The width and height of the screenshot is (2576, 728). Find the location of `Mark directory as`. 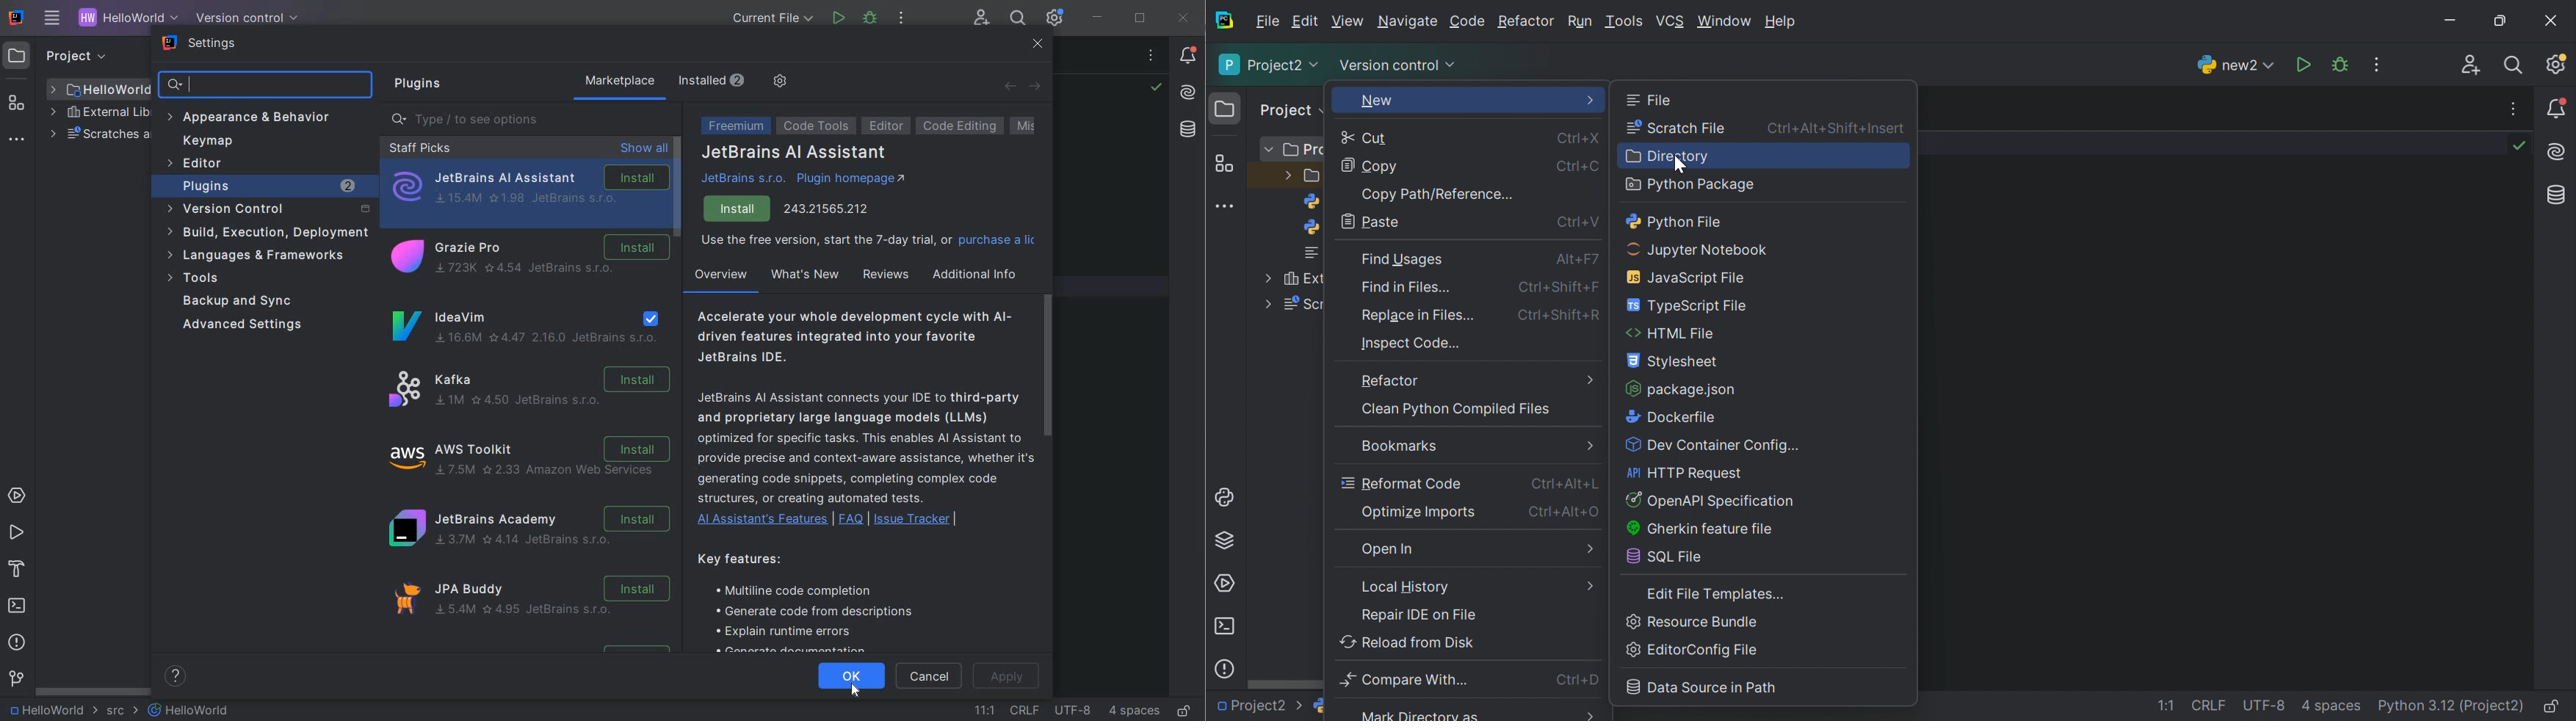

Mark directory as is located at coordinates (1425, 715).